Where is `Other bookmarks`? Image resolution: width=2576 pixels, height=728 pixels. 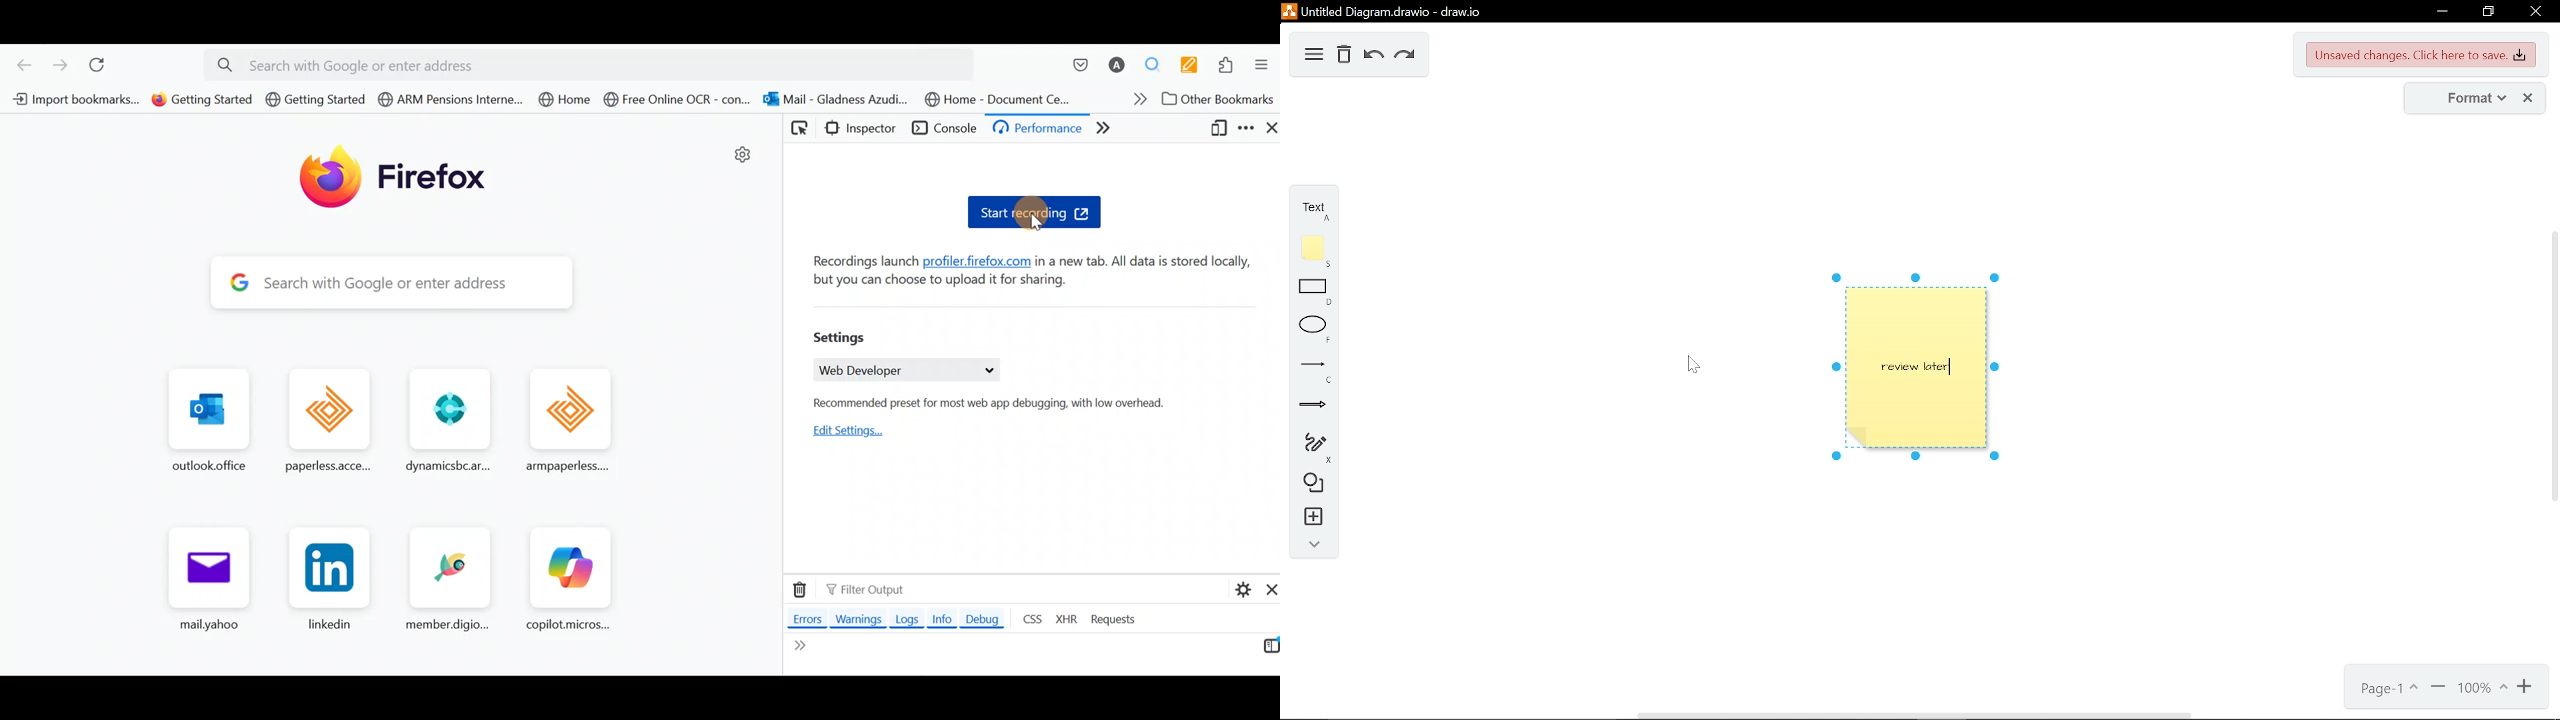
Other bookmarks is located at coordinates (1219, 101).